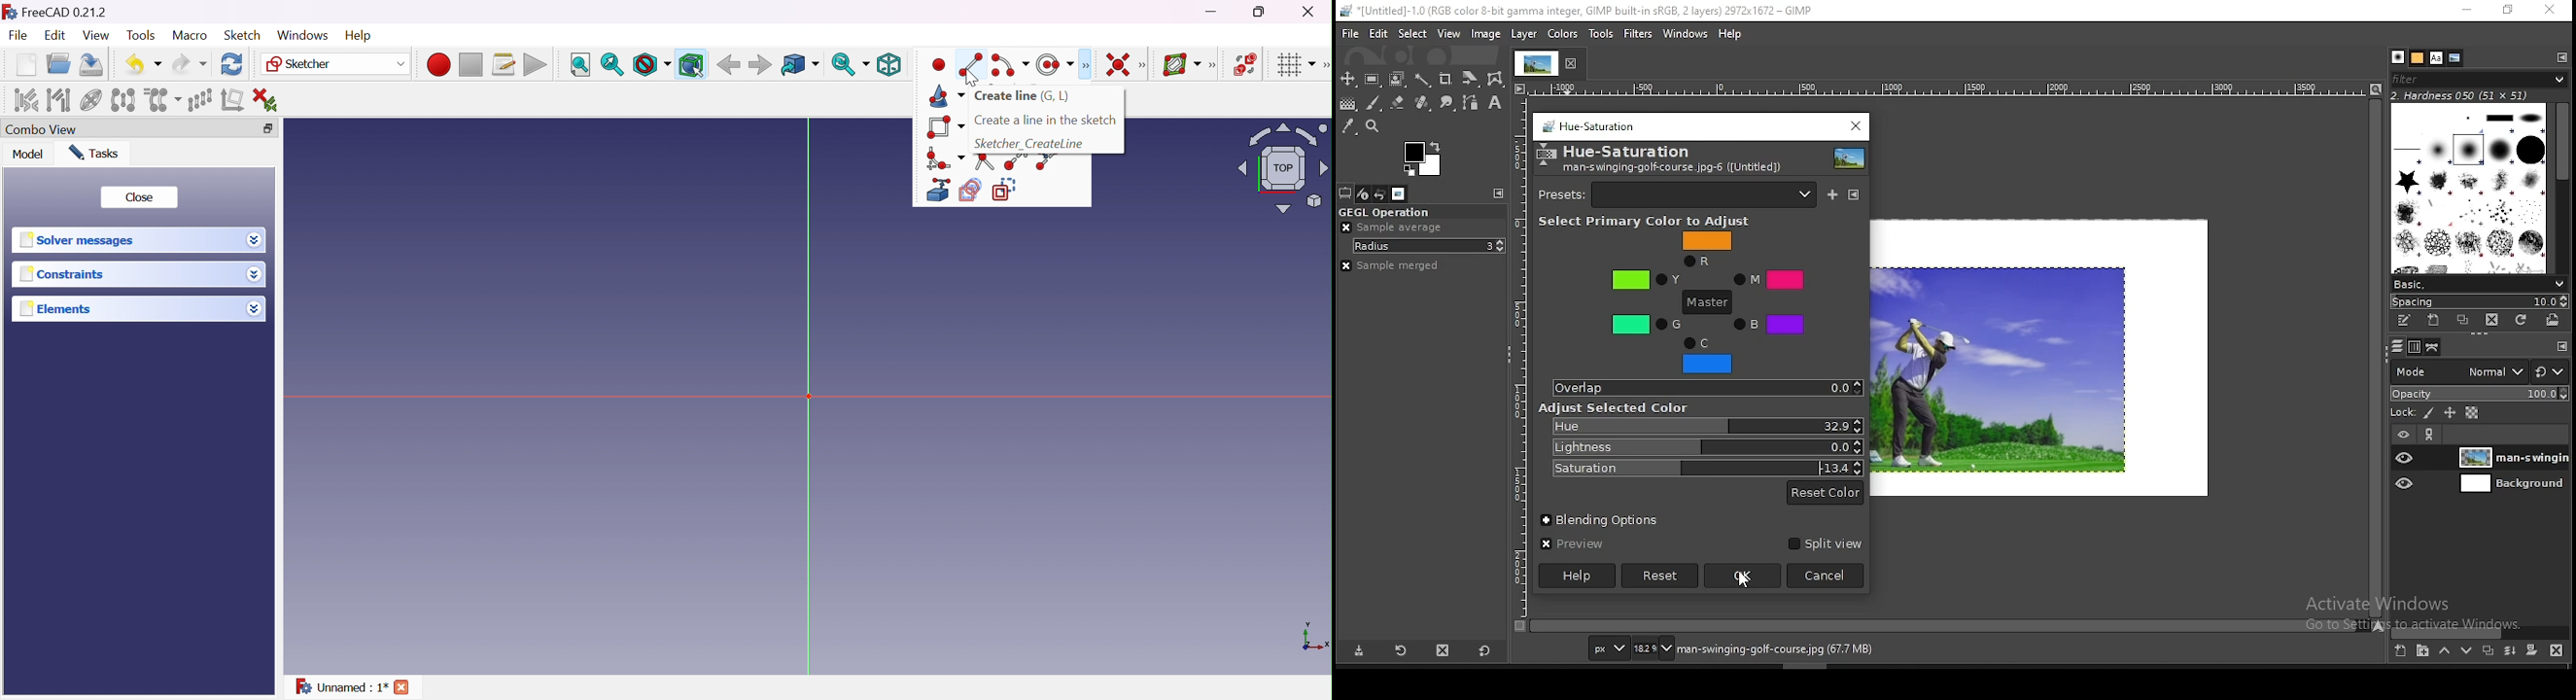 This screenshot has width=2576, height=700. What do you see at coordinates (1009, 189) in the screenshot?
I see `Toggle construction geometry` at bounding box center [1009, 189].